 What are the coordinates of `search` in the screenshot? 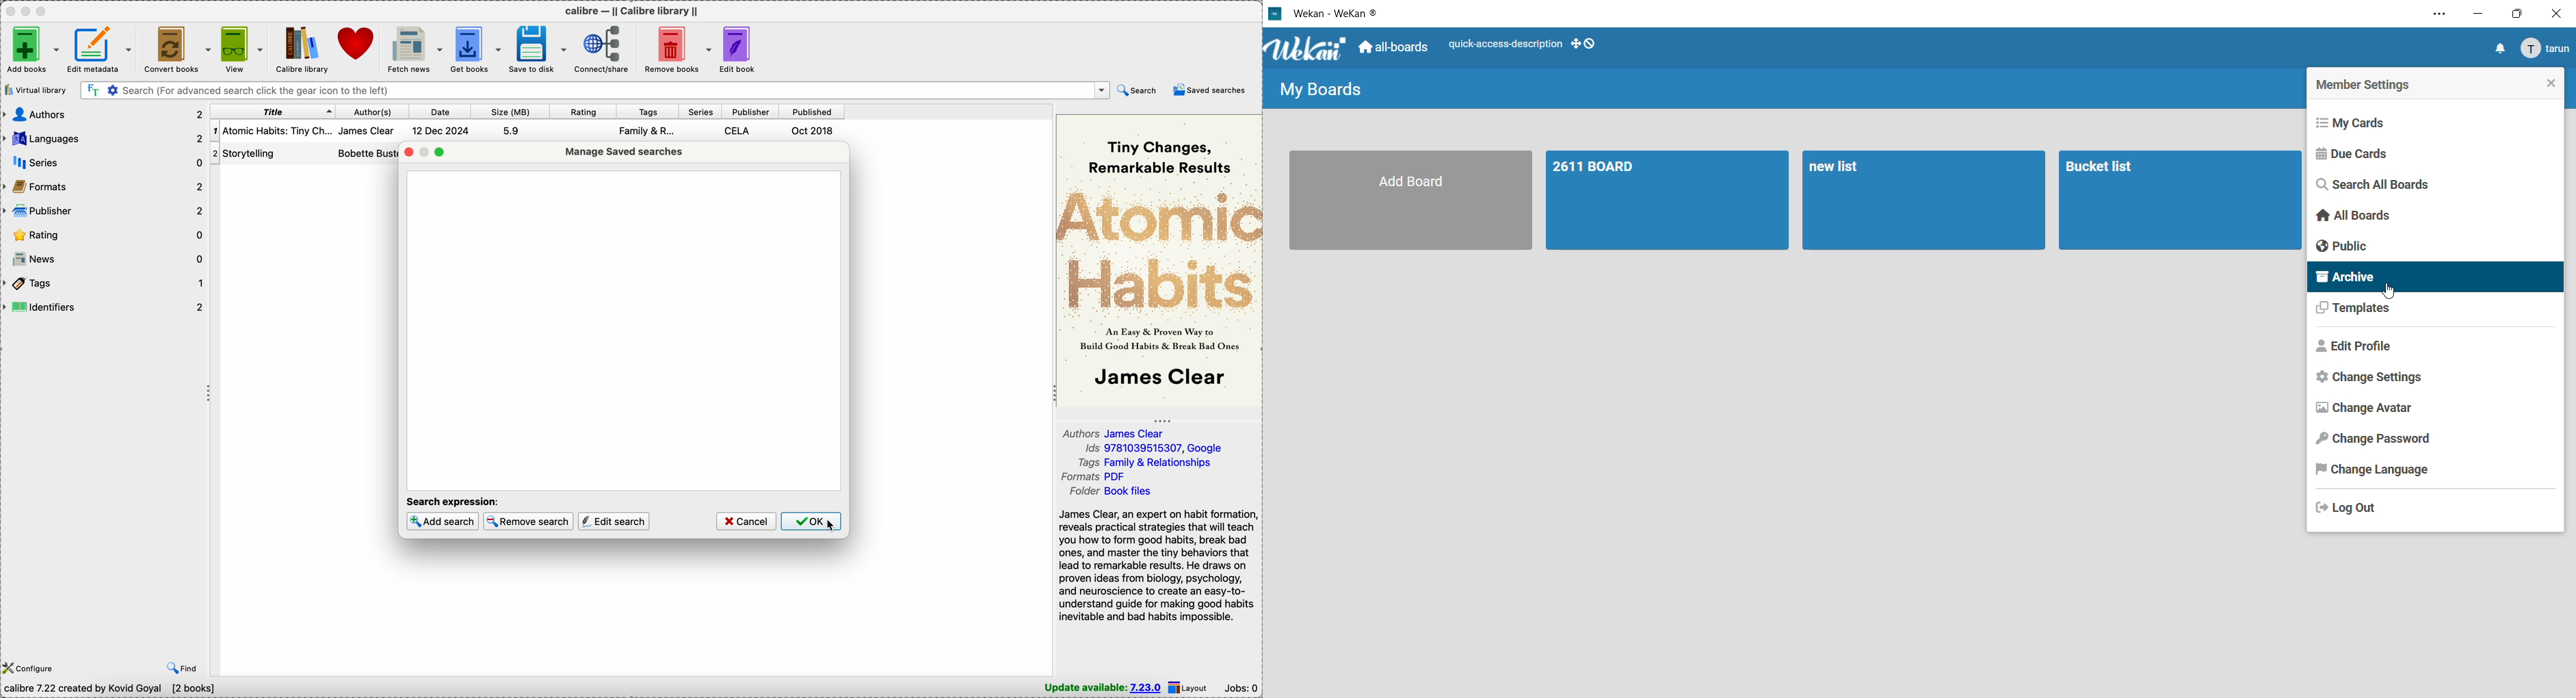 It's located at (1138, 91).